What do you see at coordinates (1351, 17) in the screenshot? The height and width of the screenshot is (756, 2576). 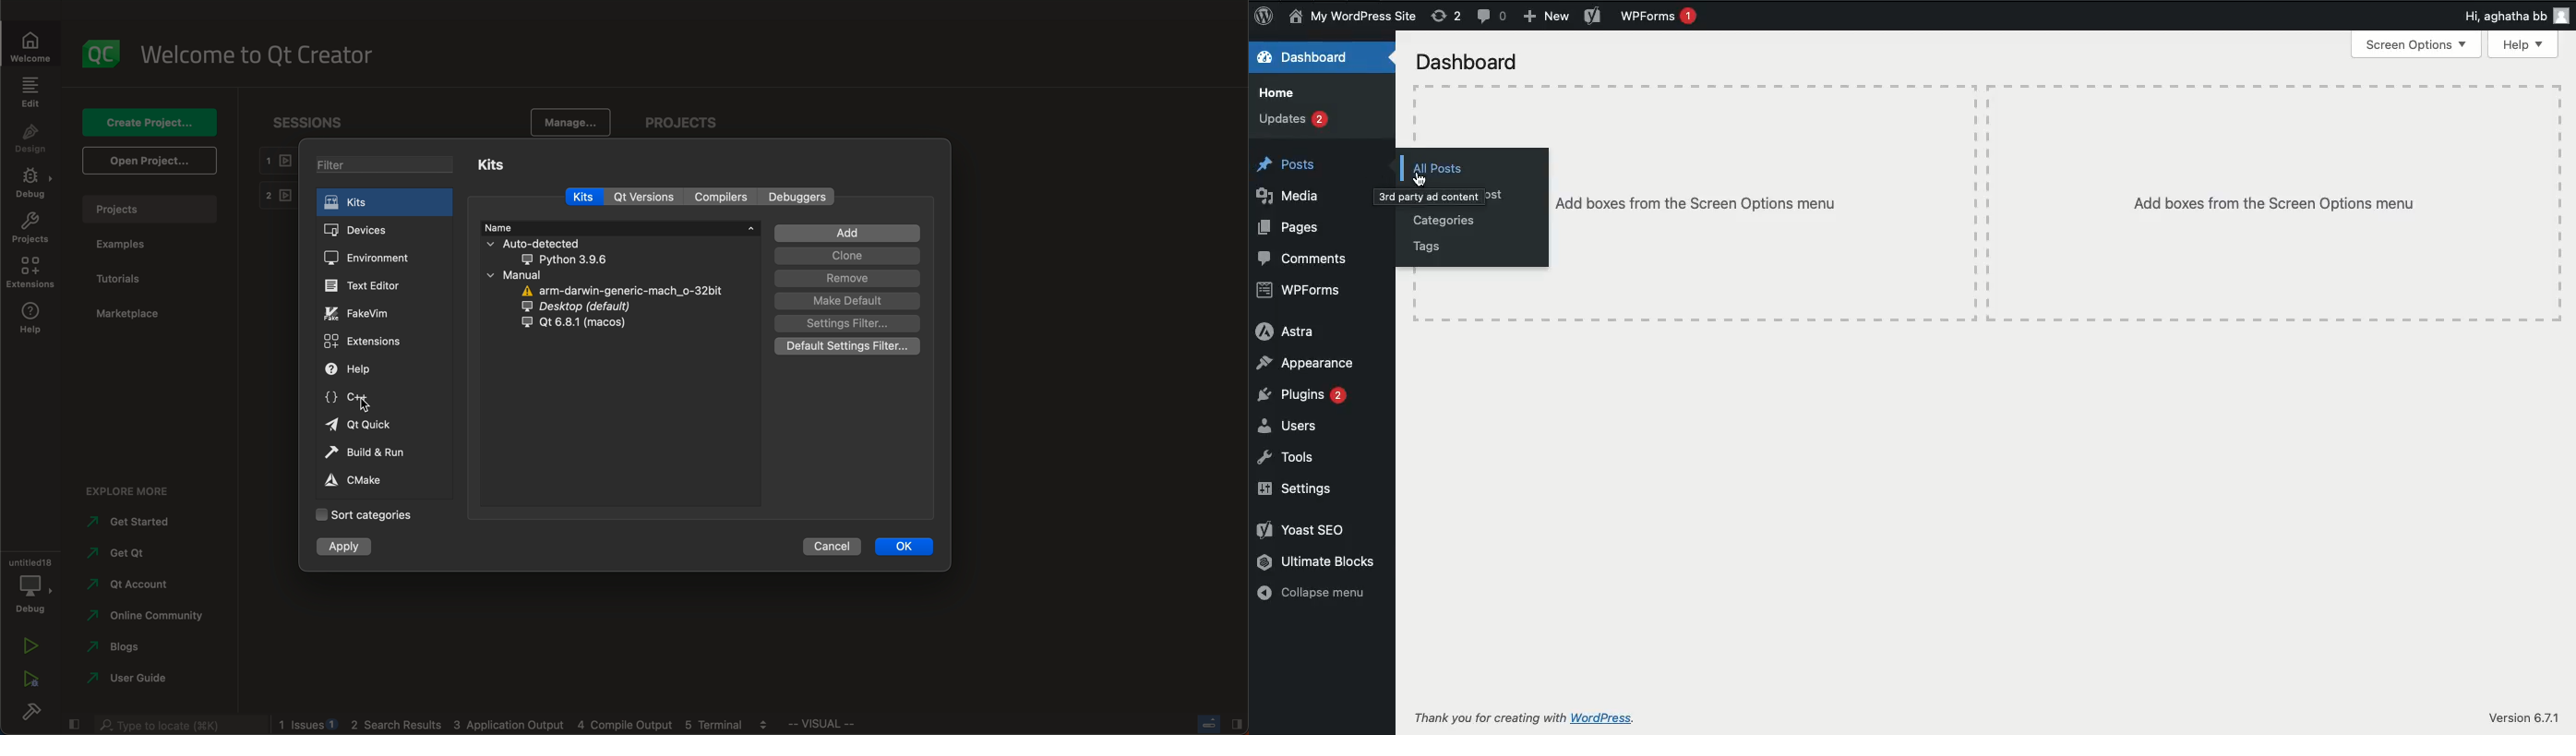 I see `Name` at bounding box center [1351, 17].